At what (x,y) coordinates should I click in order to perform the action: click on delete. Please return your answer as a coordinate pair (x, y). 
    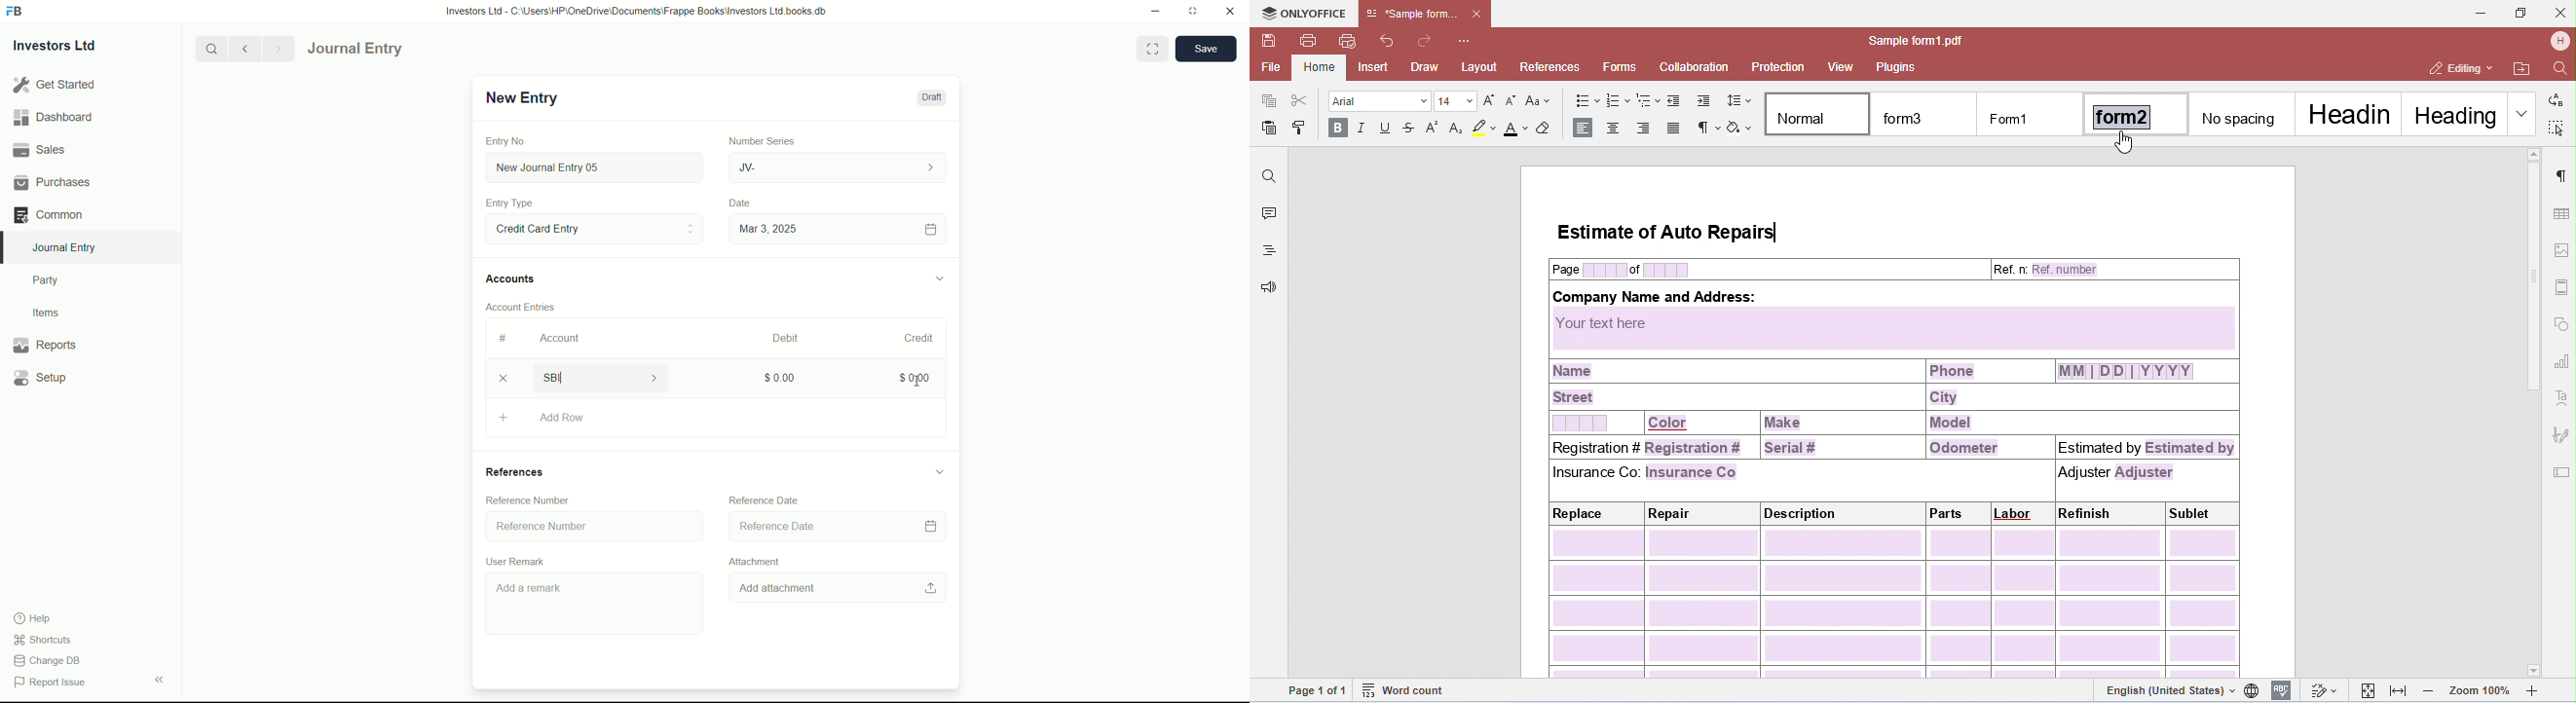
    Looking at the image, I should click on (502, 380).